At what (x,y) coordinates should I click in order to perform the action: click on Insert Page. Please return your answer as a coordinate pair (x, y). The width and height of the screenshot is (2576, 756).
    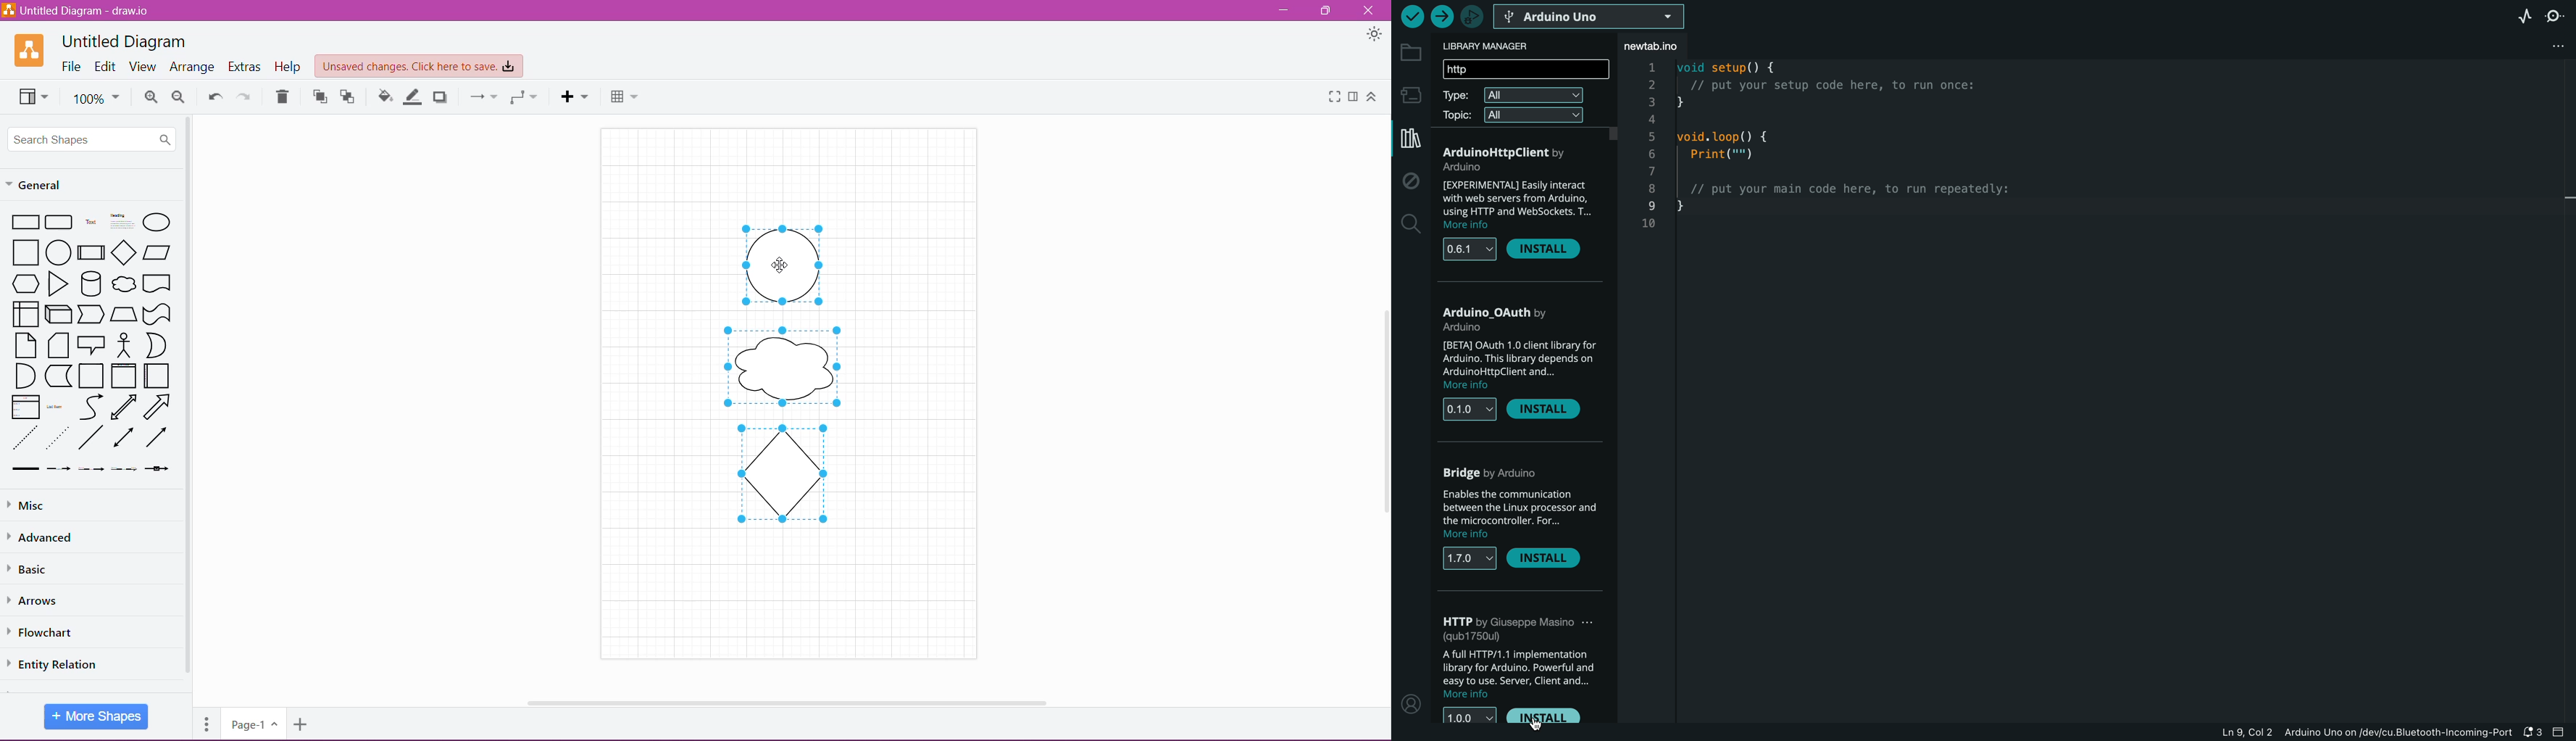
    Looking at the image, I should click on (302, 726).